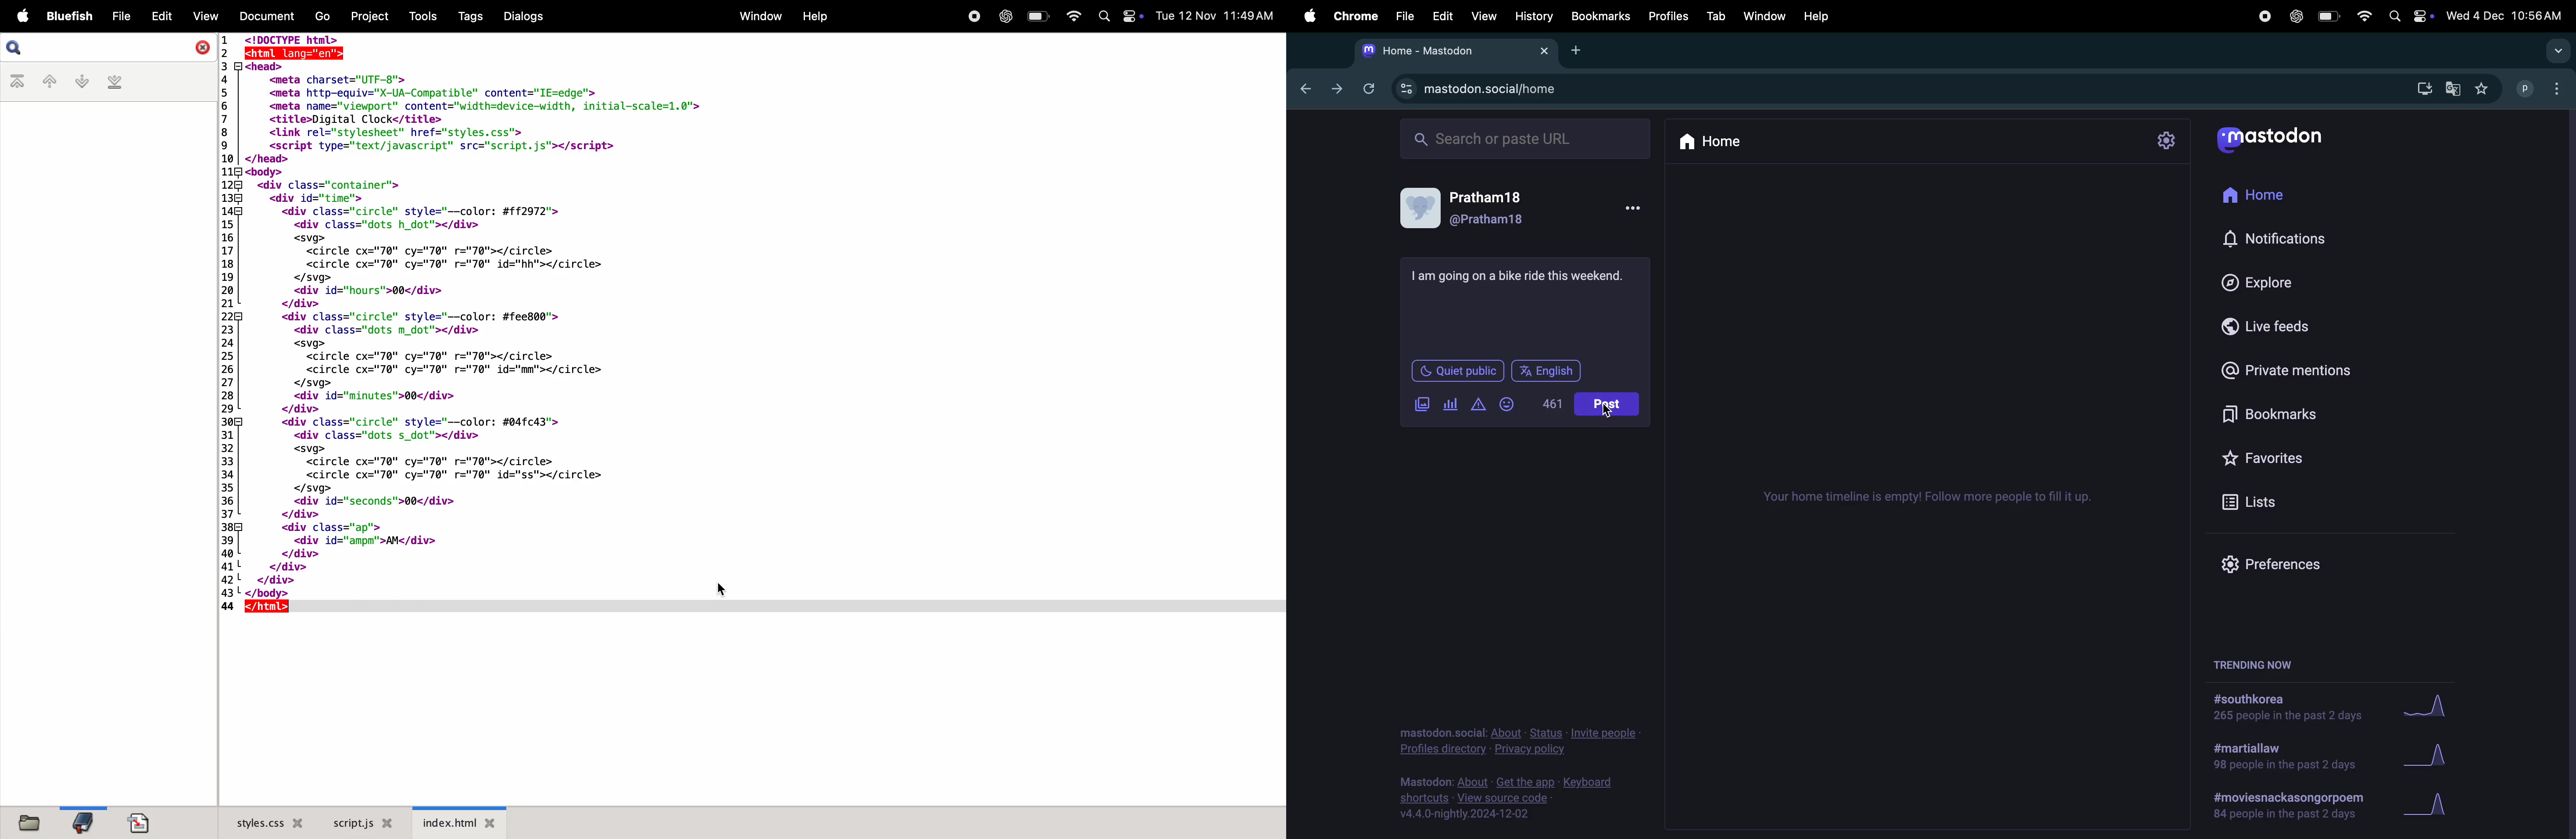 This screenshot has height=840, width=2576. Describe the element at coordinates (1582, 49) in the screenshot. I see `add tab` at that location.